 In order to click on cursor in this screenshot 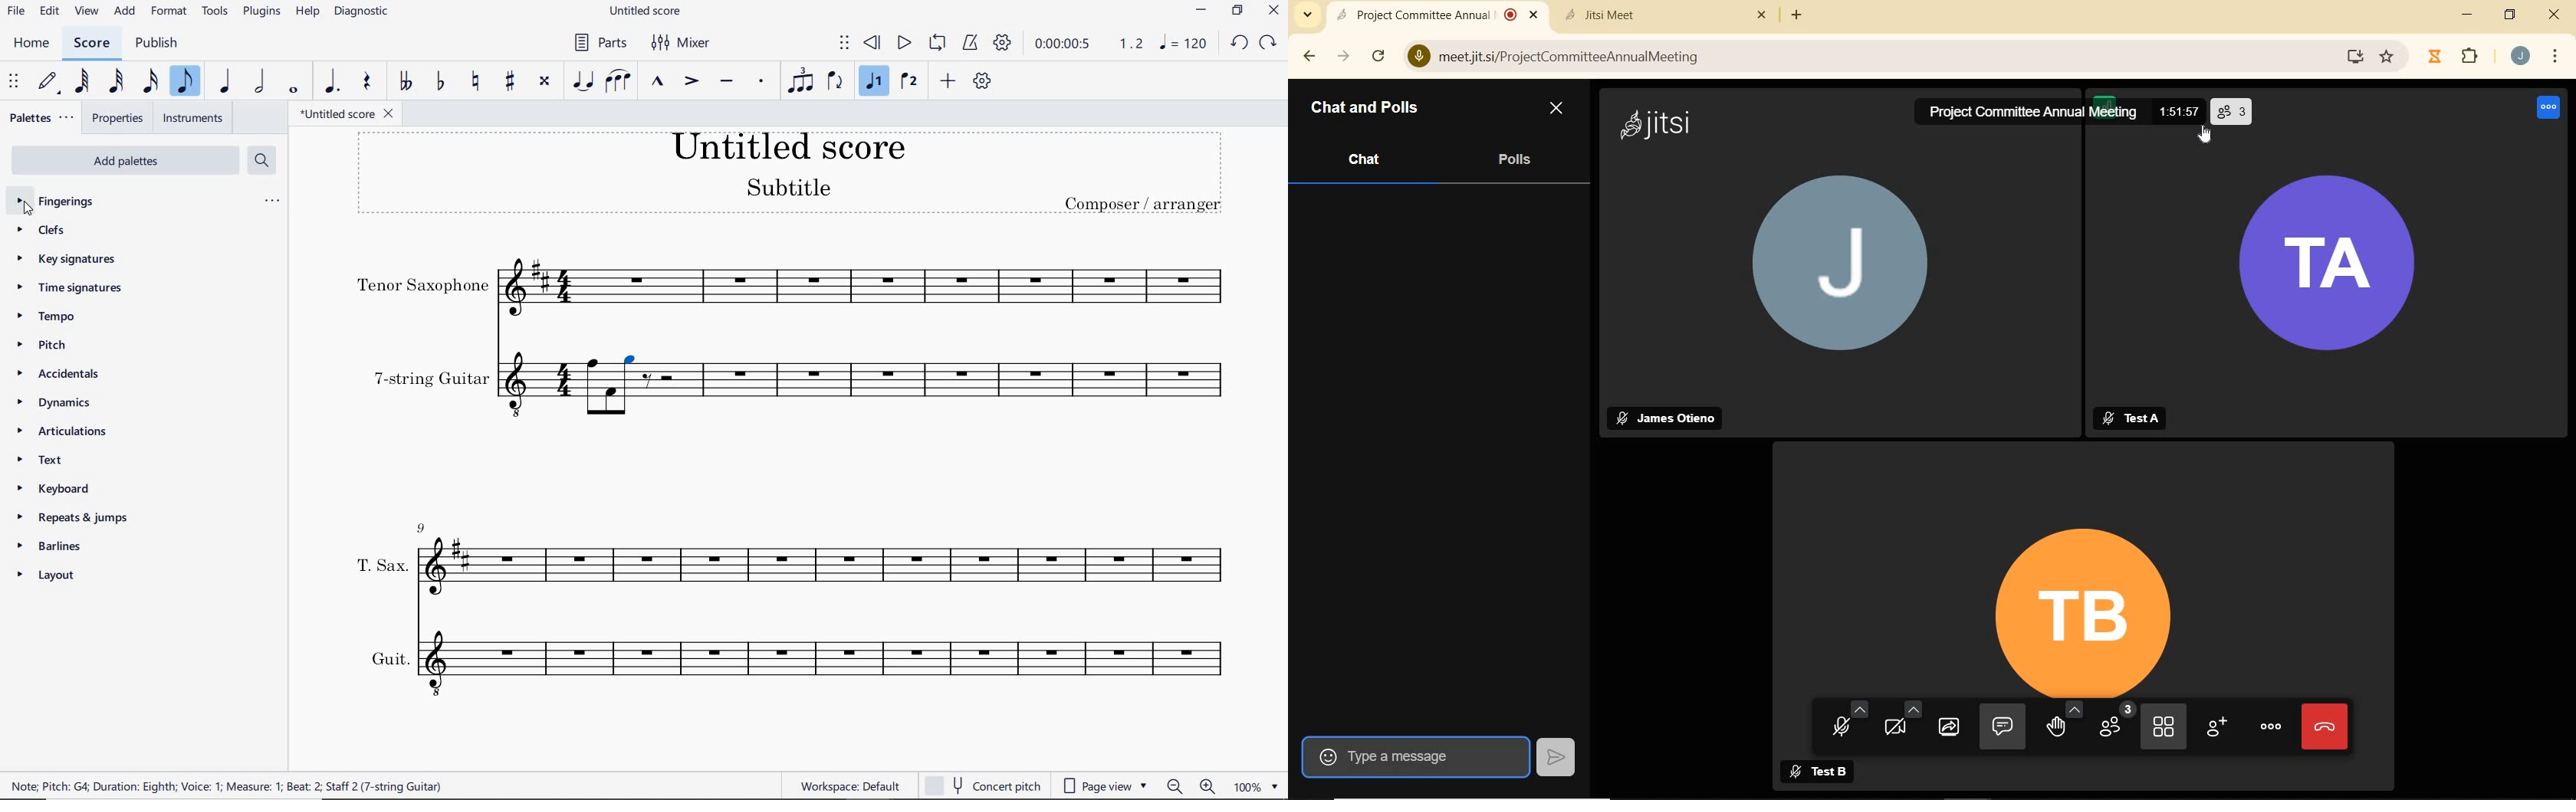, I will do `click(27, 208)`.